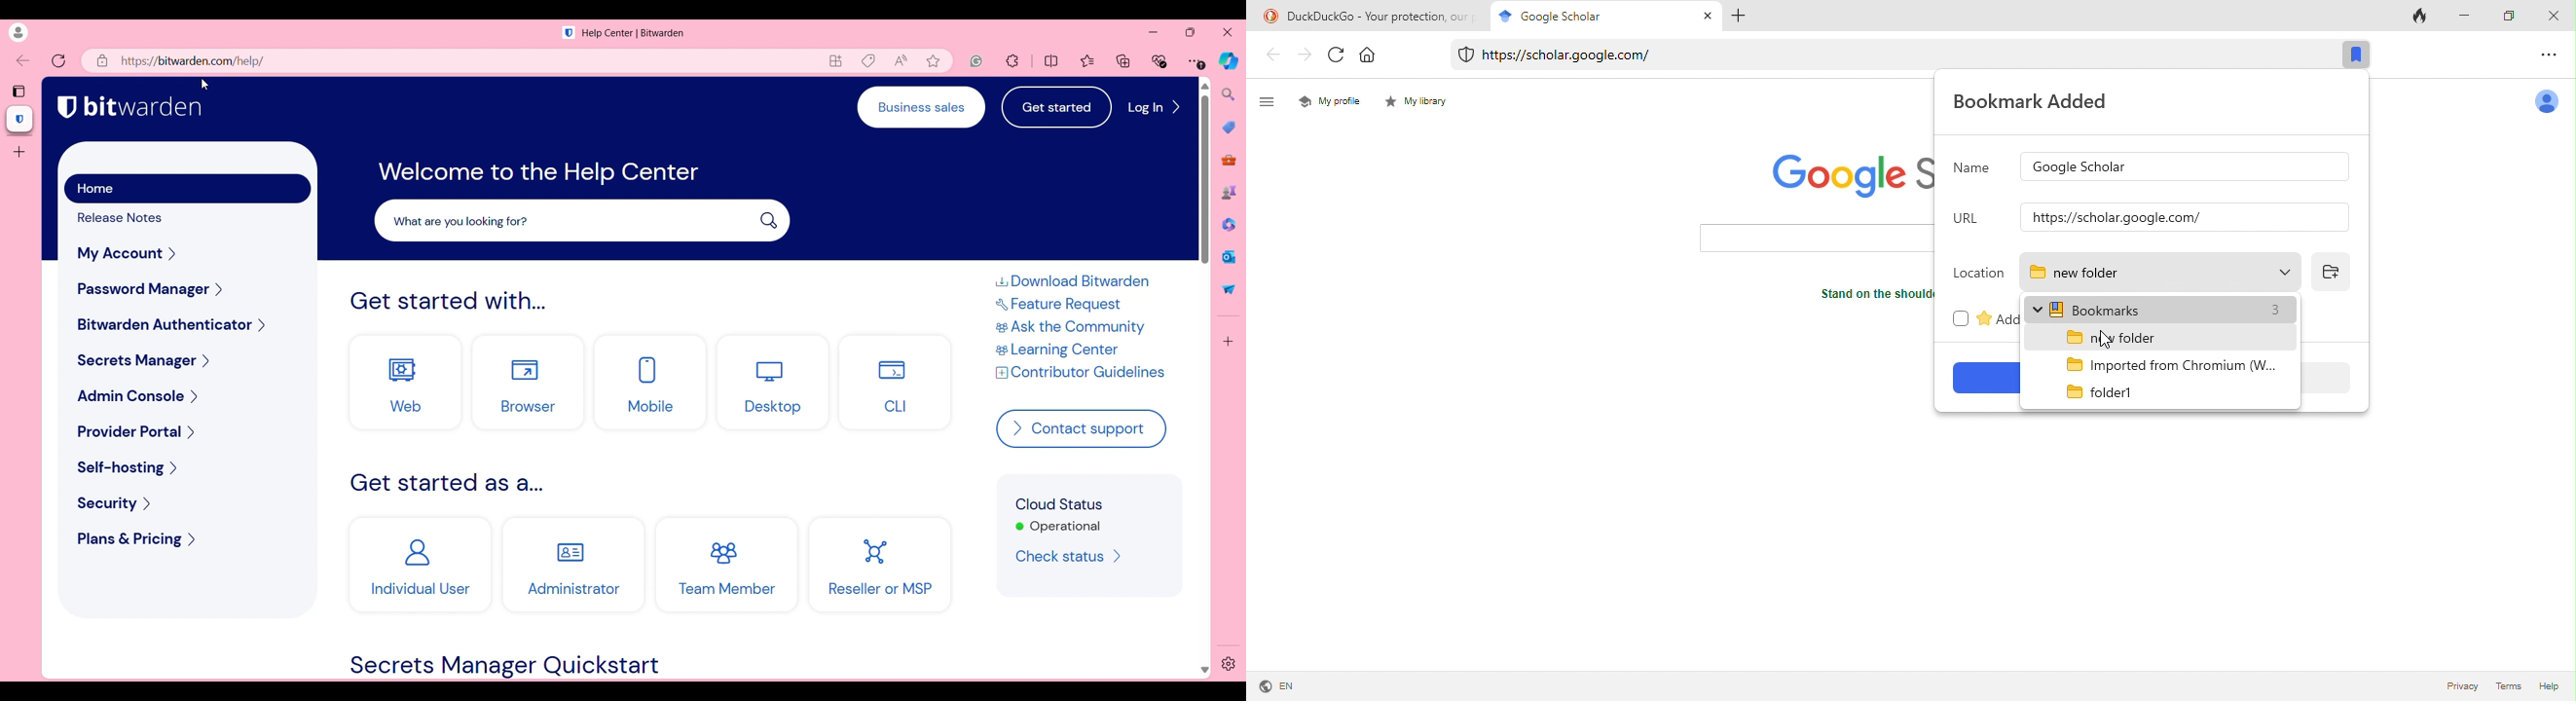 This screenshot has width=2576, height=728. I want to click on Desktop, so click(774, 382).